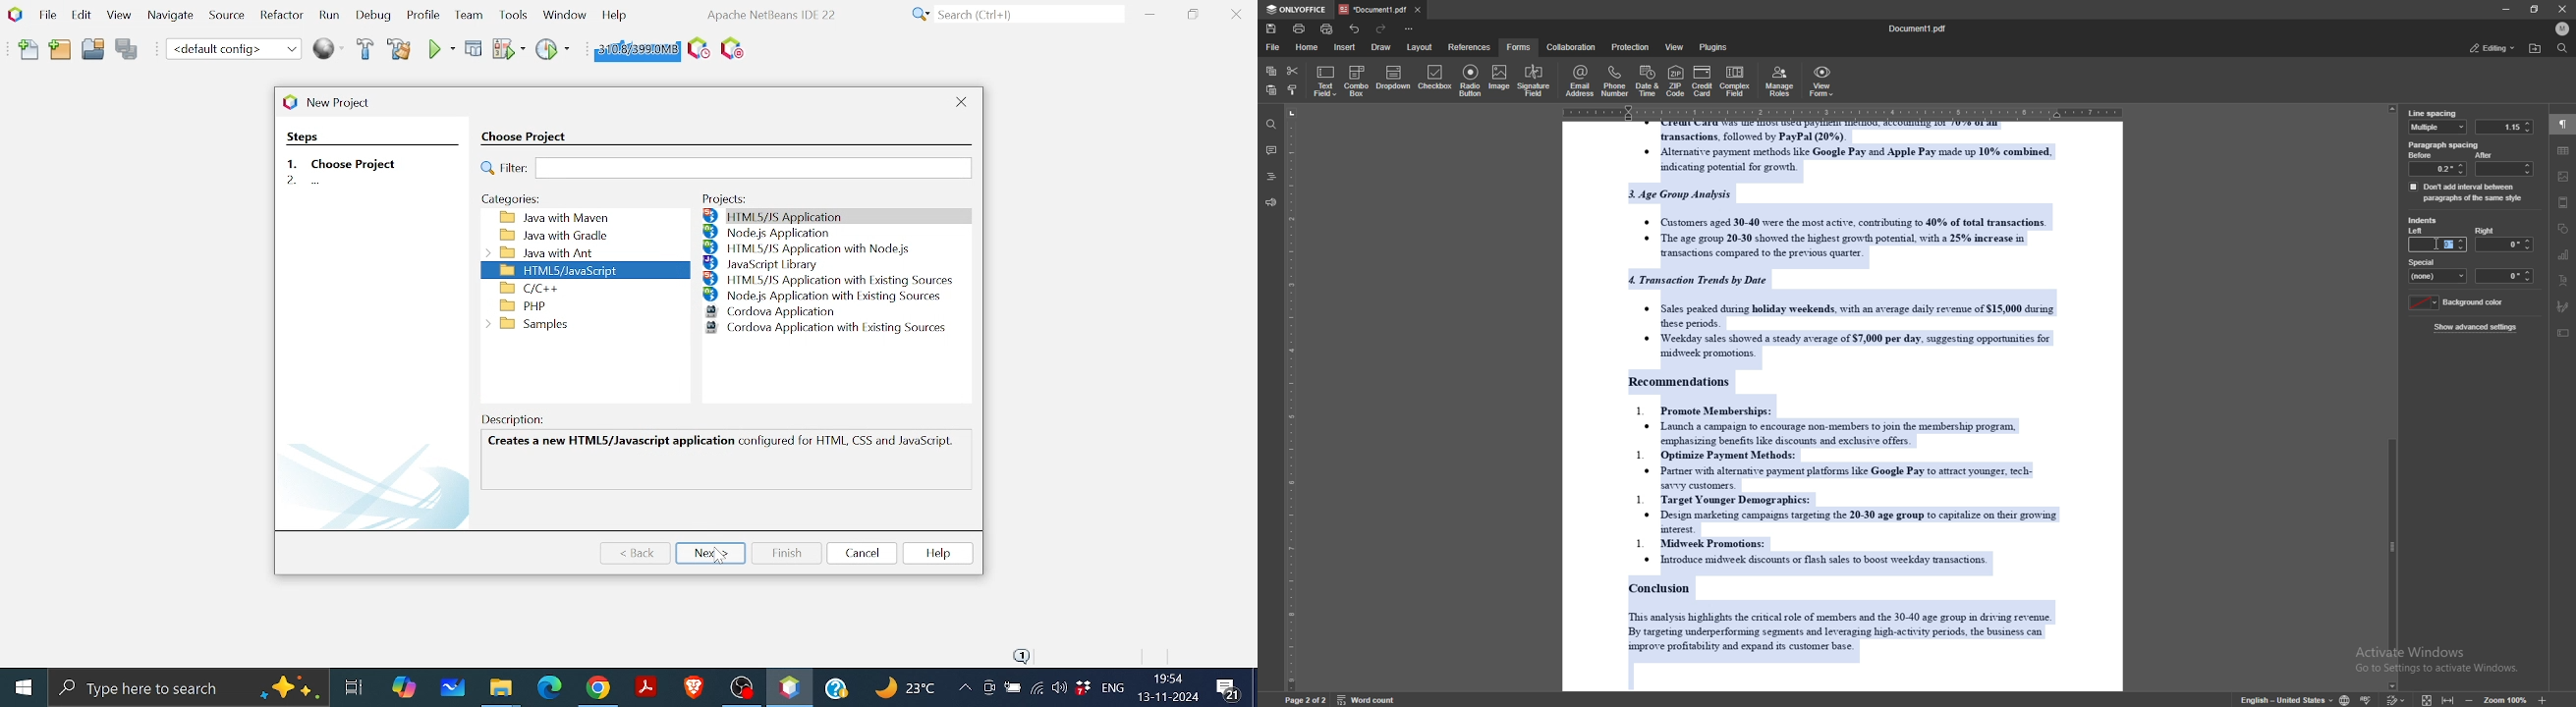 Image resolution: width=2576 pixels, height=728 pixels. What do you see at coordinates (1520, 47) in the screenshot?
I see `forms` at bounding box center [1520, 47].